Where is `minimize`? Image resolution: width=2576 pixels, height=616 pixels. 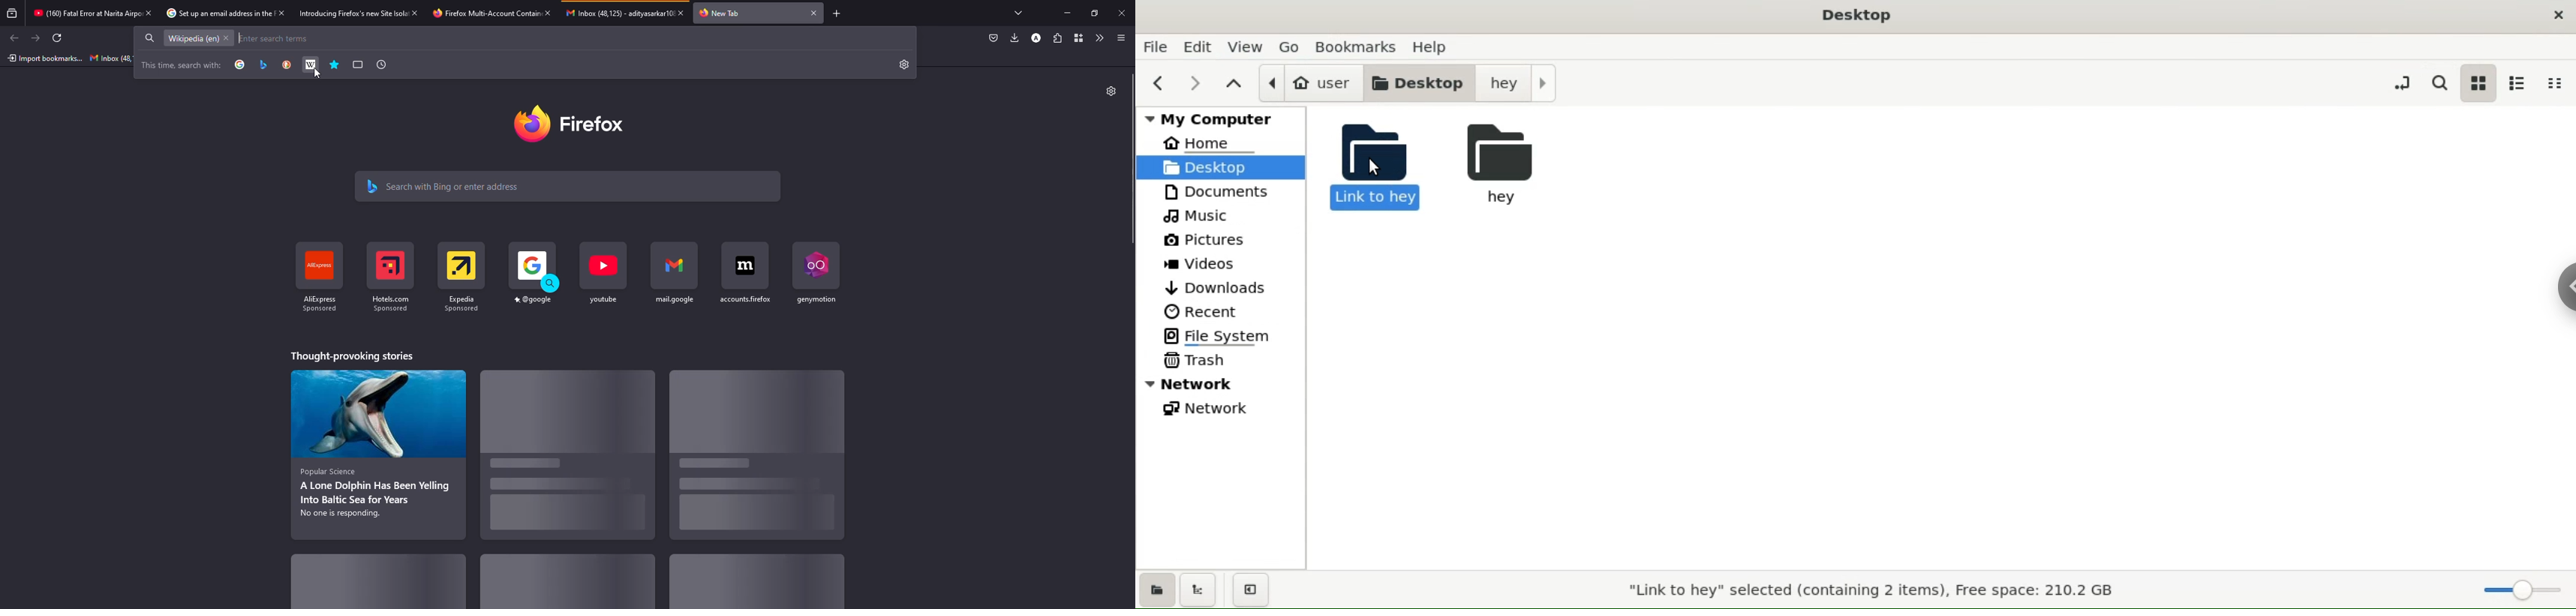
minimize is located at coordinates (1068, 12).